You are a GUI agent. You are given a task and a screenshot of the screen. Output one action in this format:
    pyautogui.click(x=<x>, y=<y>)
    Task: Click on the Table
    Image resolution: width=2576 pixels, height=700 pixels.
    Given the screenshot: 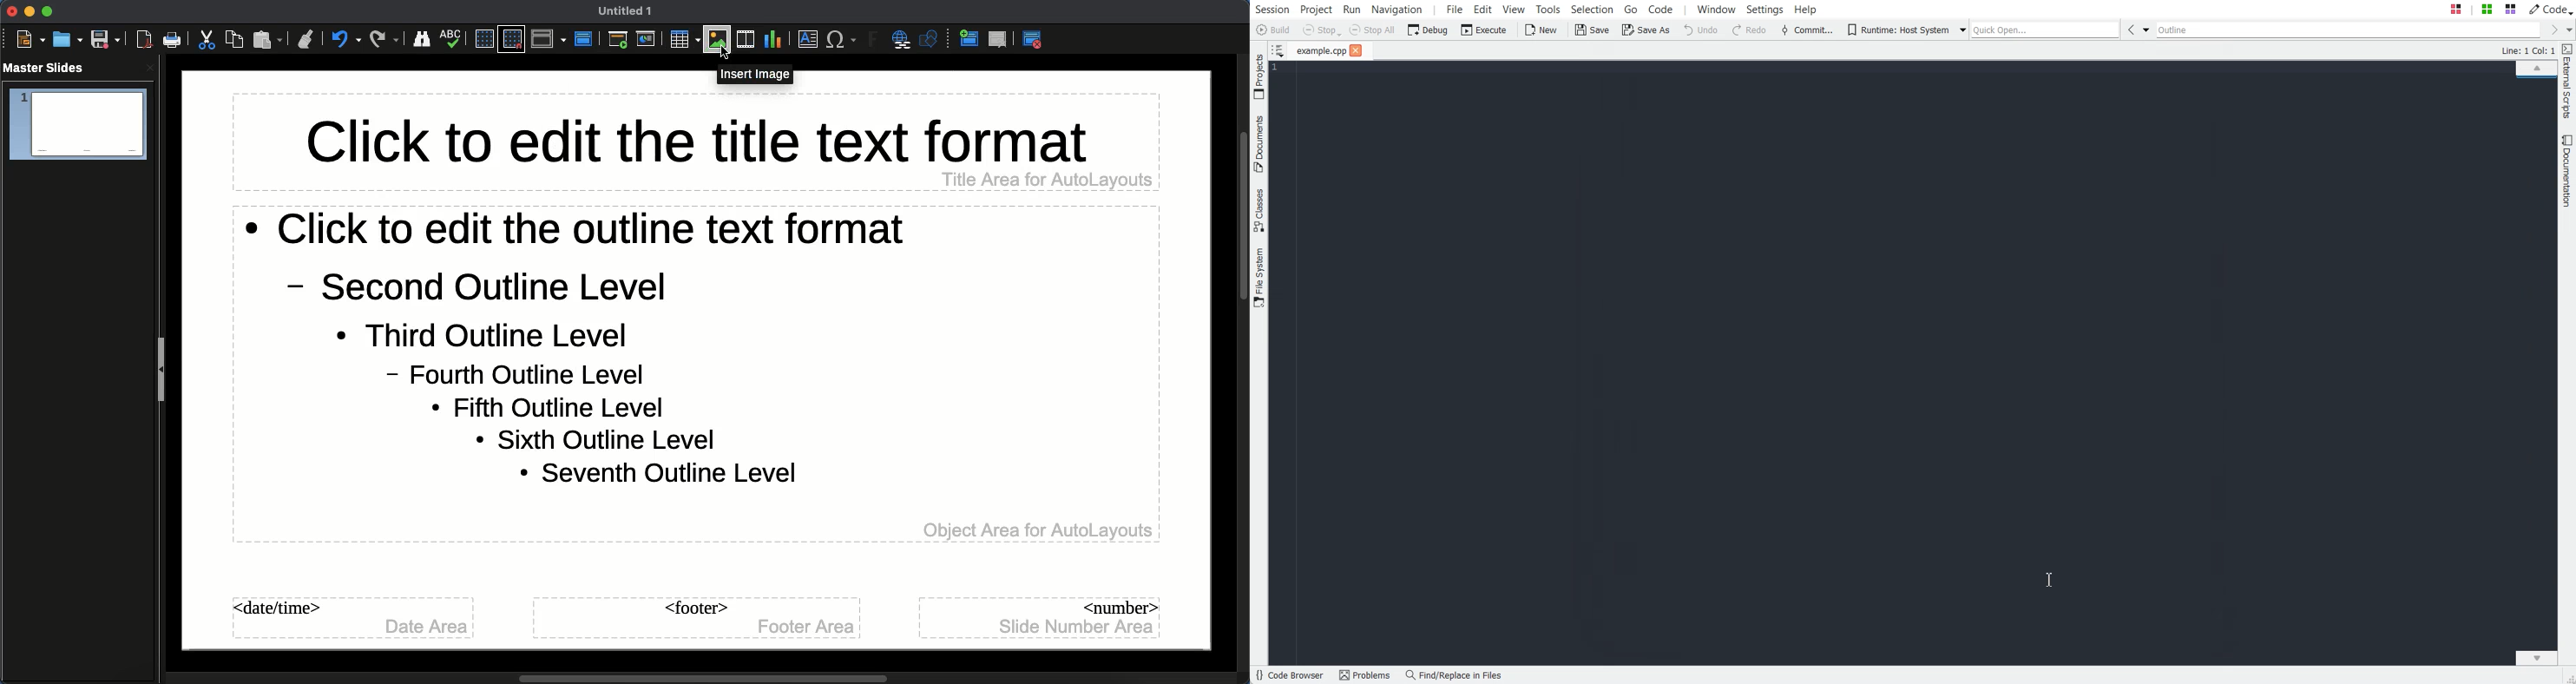 What is the action you would take?
    pyautogui.click(x=685, y=40)
    